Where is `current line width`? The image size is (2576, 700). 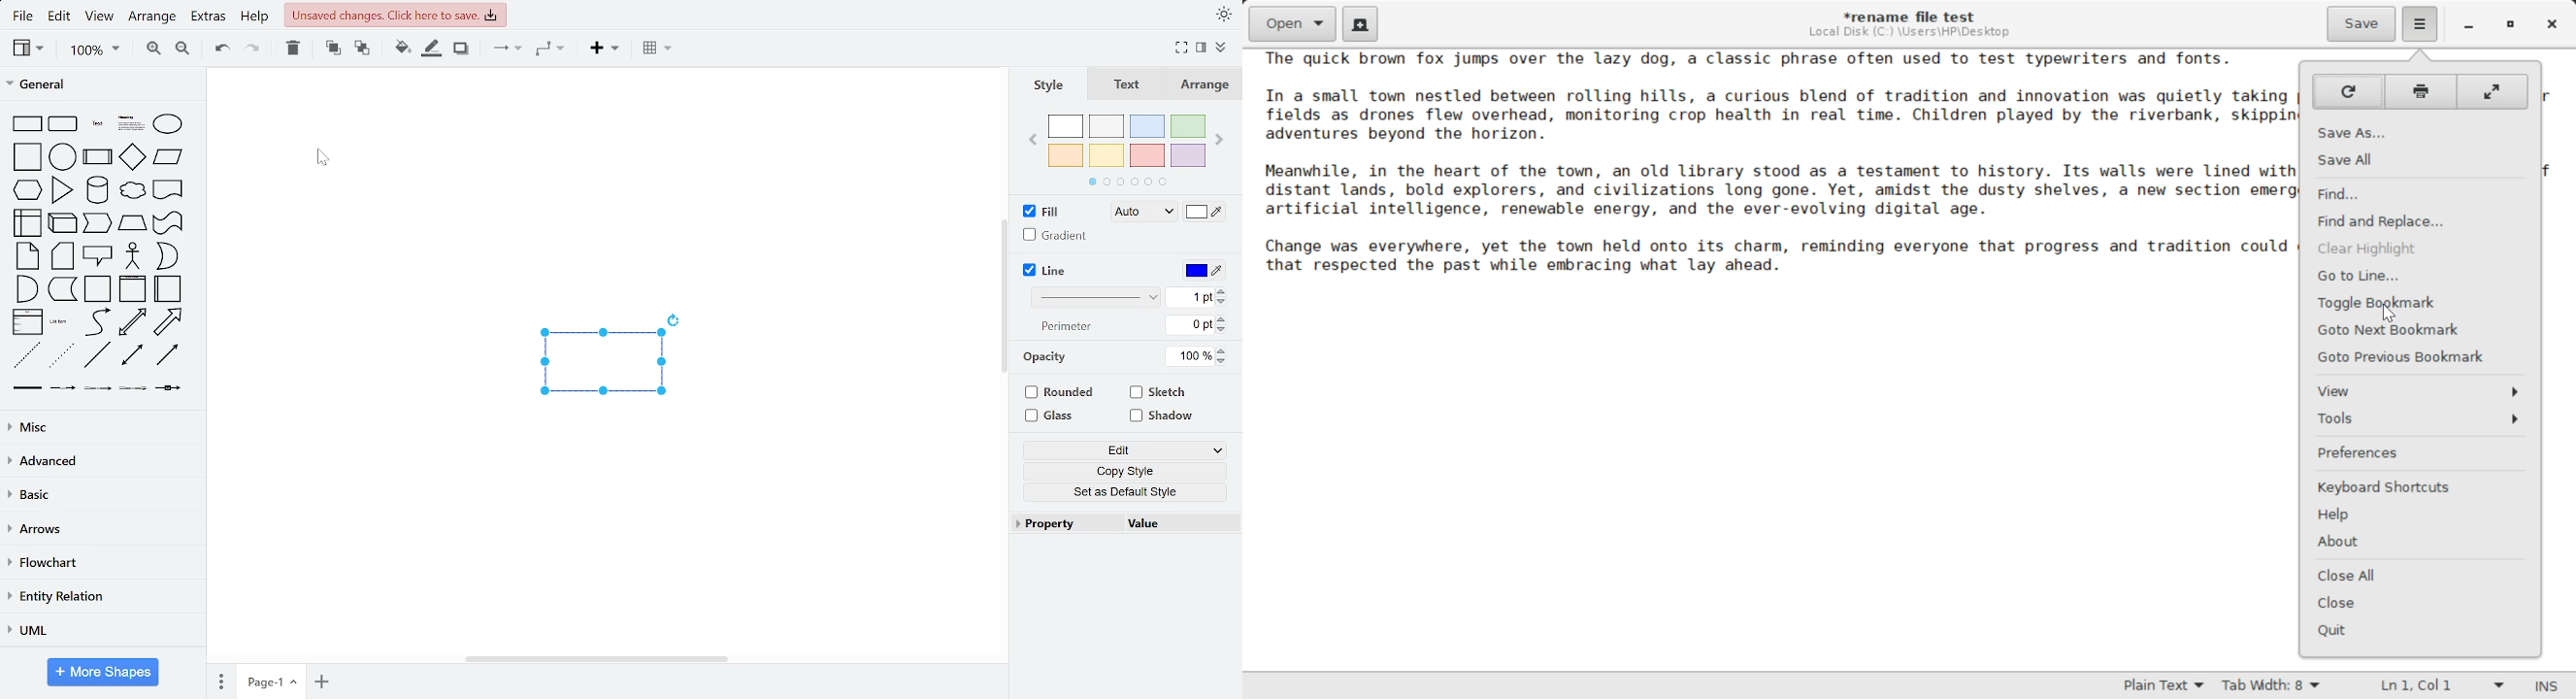 current line width is located at coordinates (1190, 298).